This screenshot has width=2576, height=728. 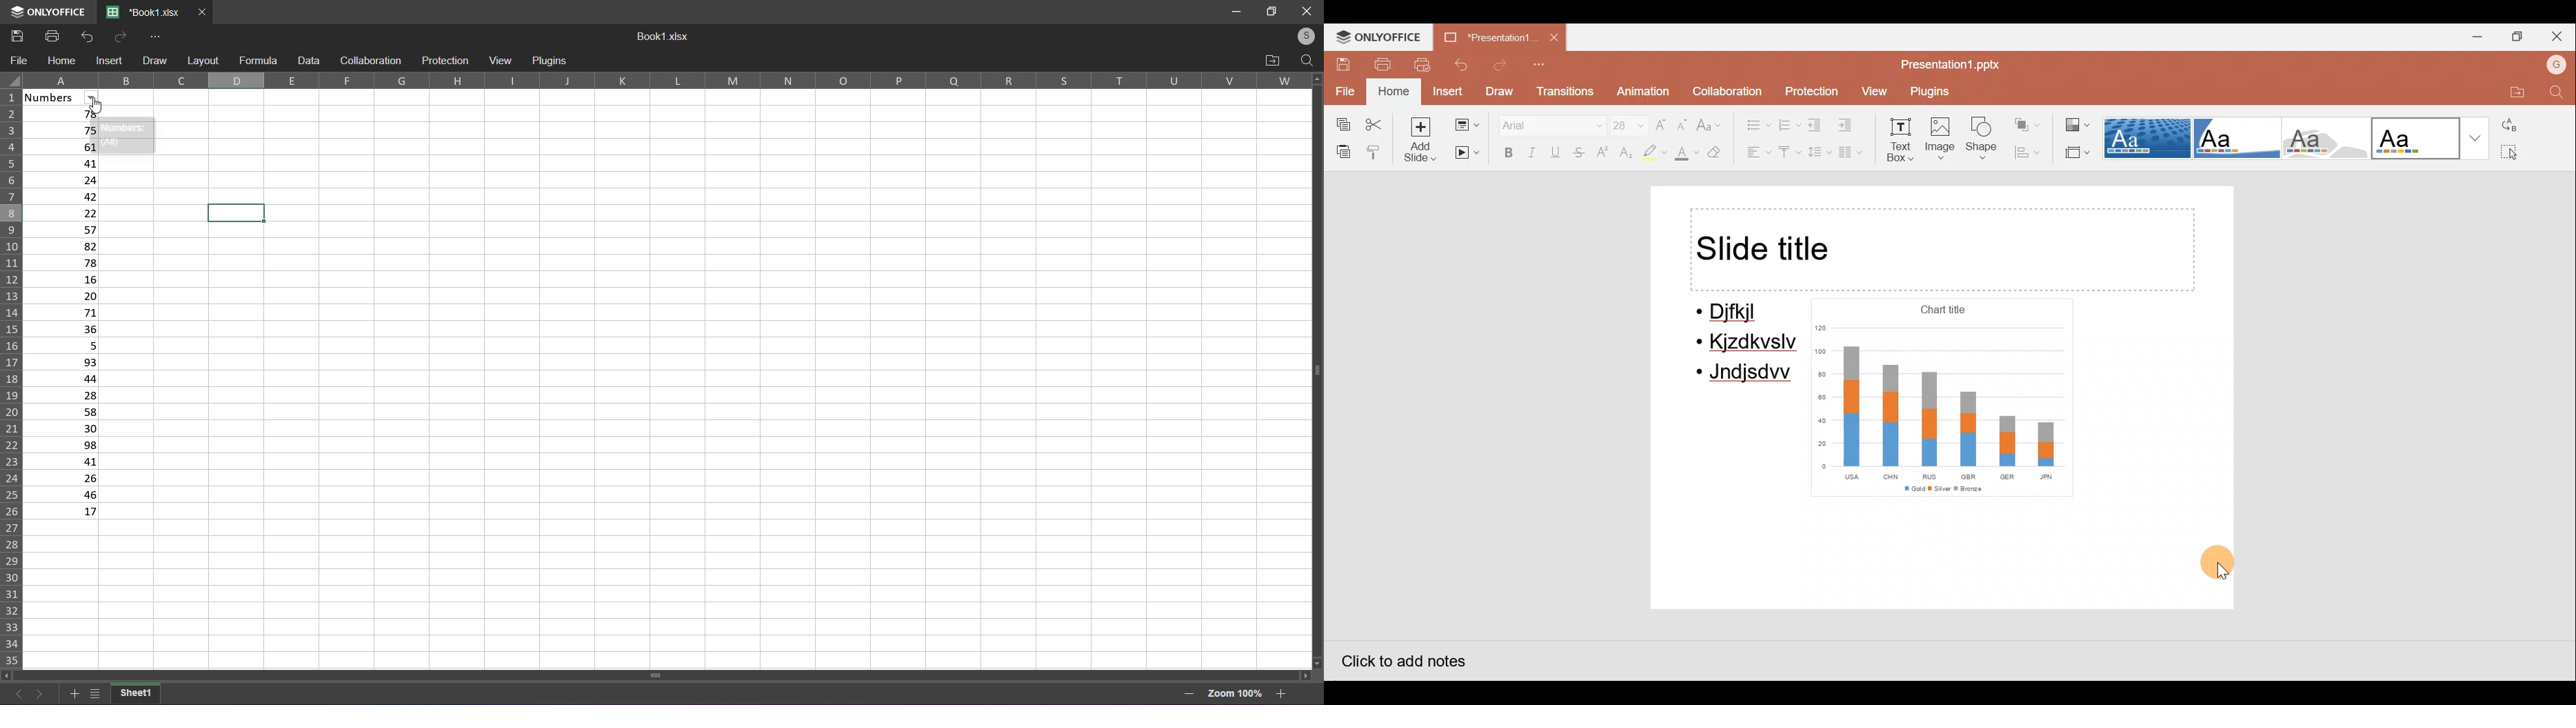 I want to click on 58, so click(x=62, y=412).